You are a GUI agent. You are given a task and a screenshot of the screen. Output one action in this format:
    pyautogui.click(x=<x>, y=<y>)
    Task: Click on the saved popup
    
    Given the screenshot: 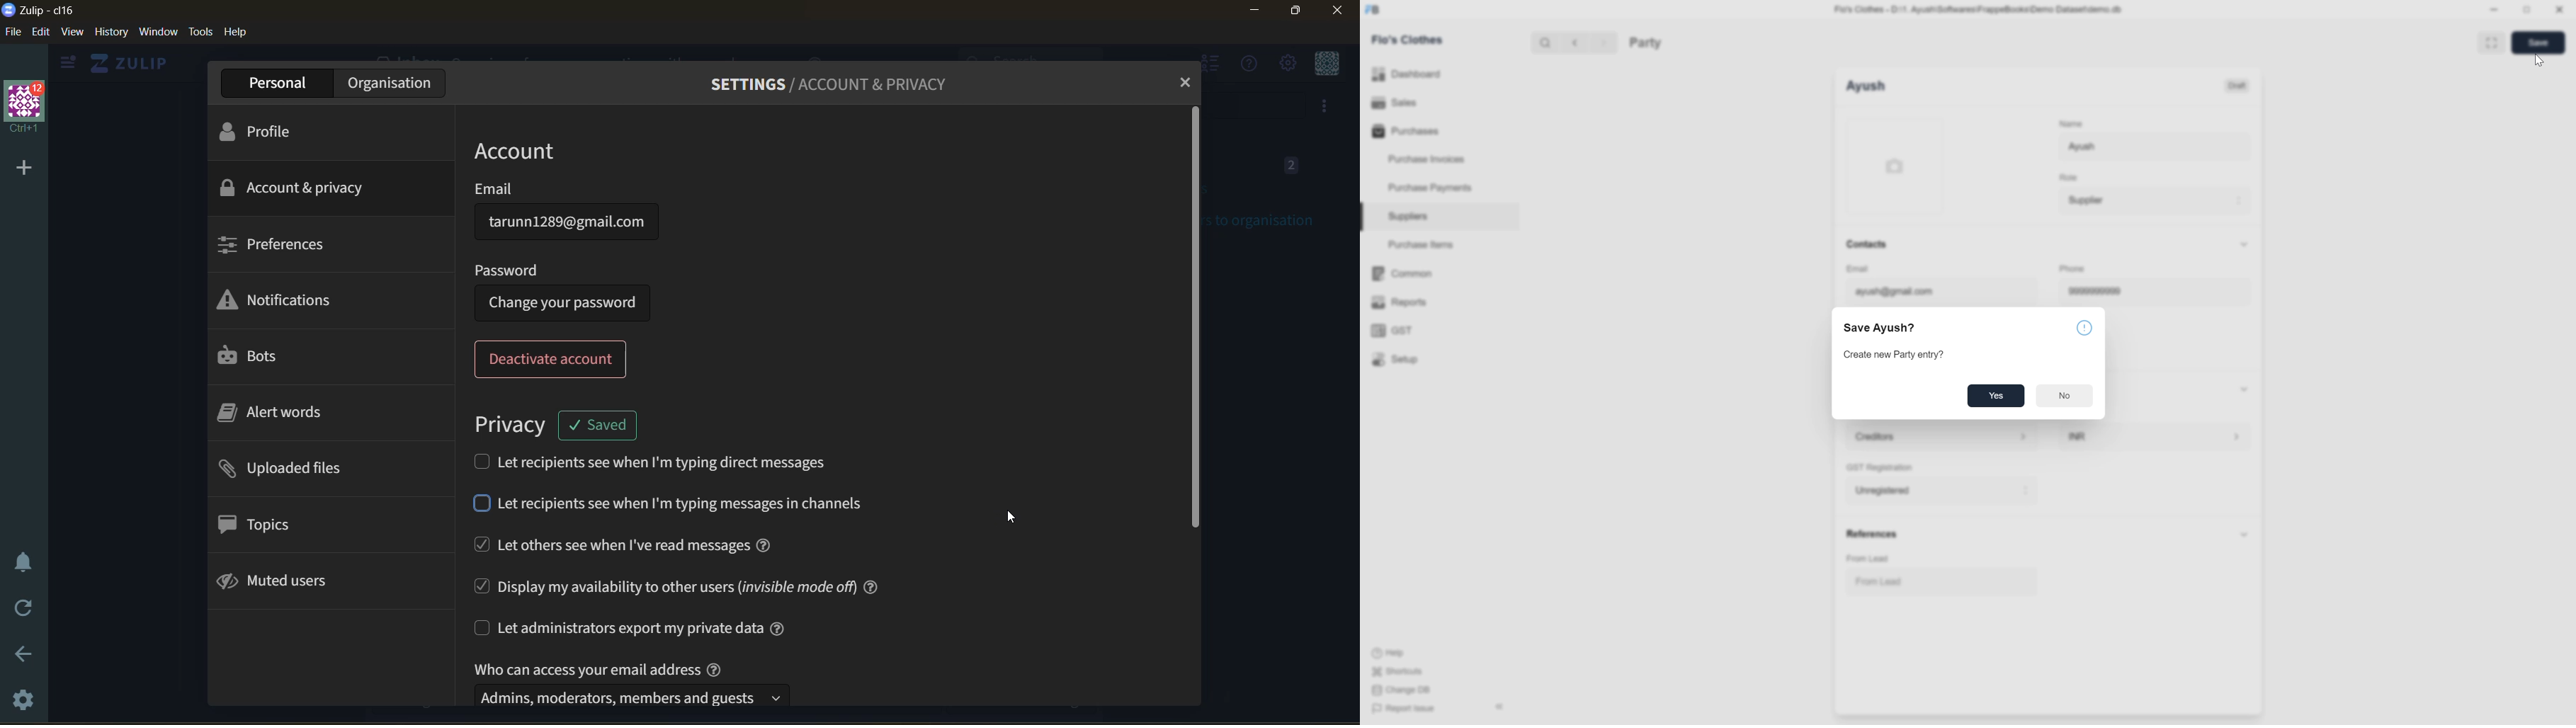 What is the action you would take?
    pyautogui.click(x=599, y=423)
    